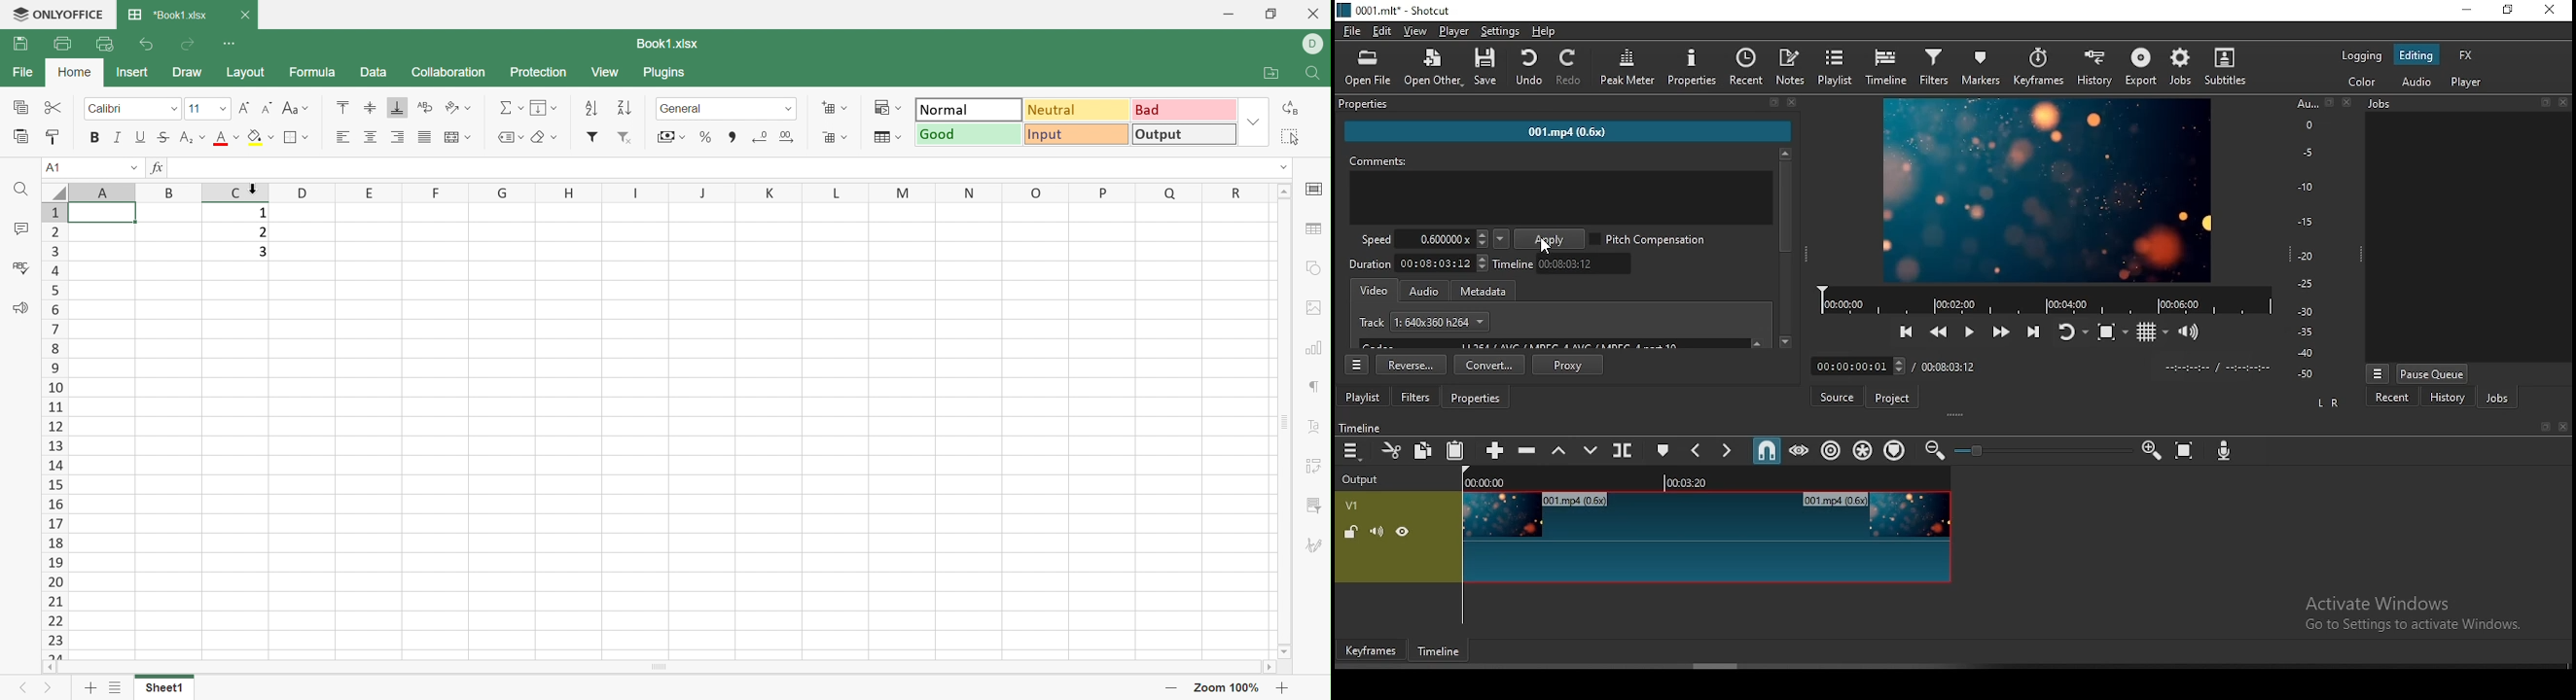 This screenshot has height=700, width=2576. I want to click on video, so click(1374, 290).